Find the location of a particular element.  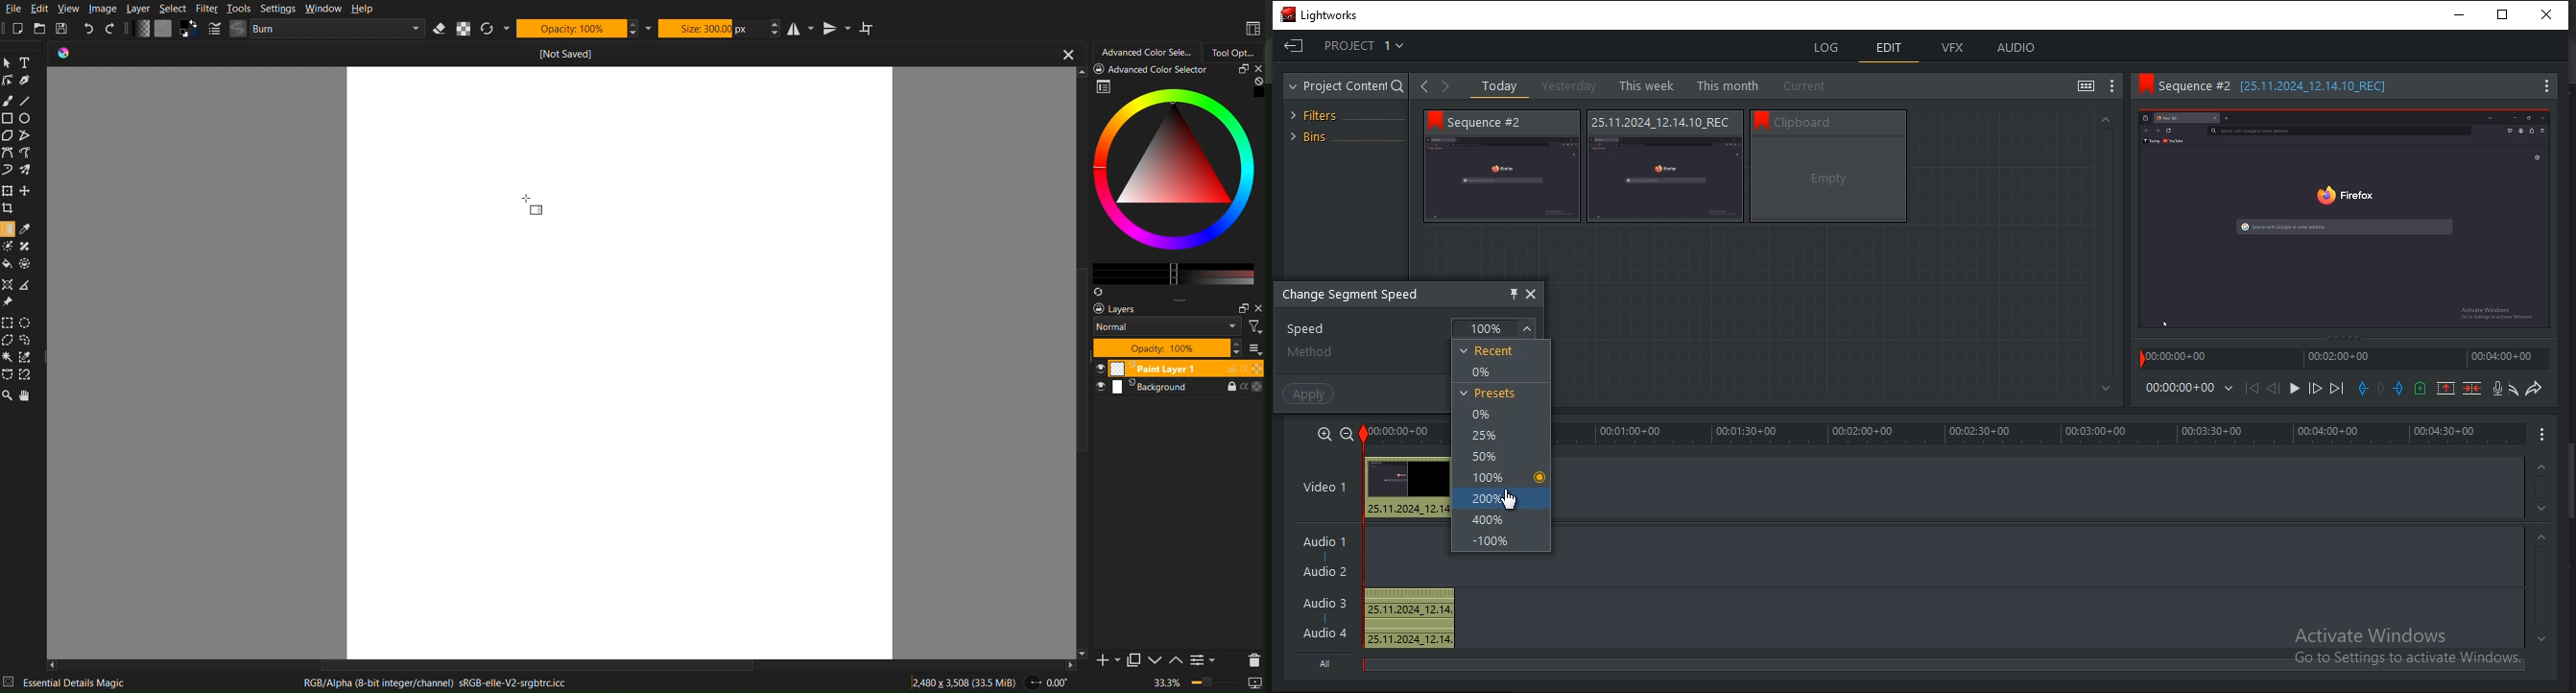

Pointer is located at coordinates (9, 63).